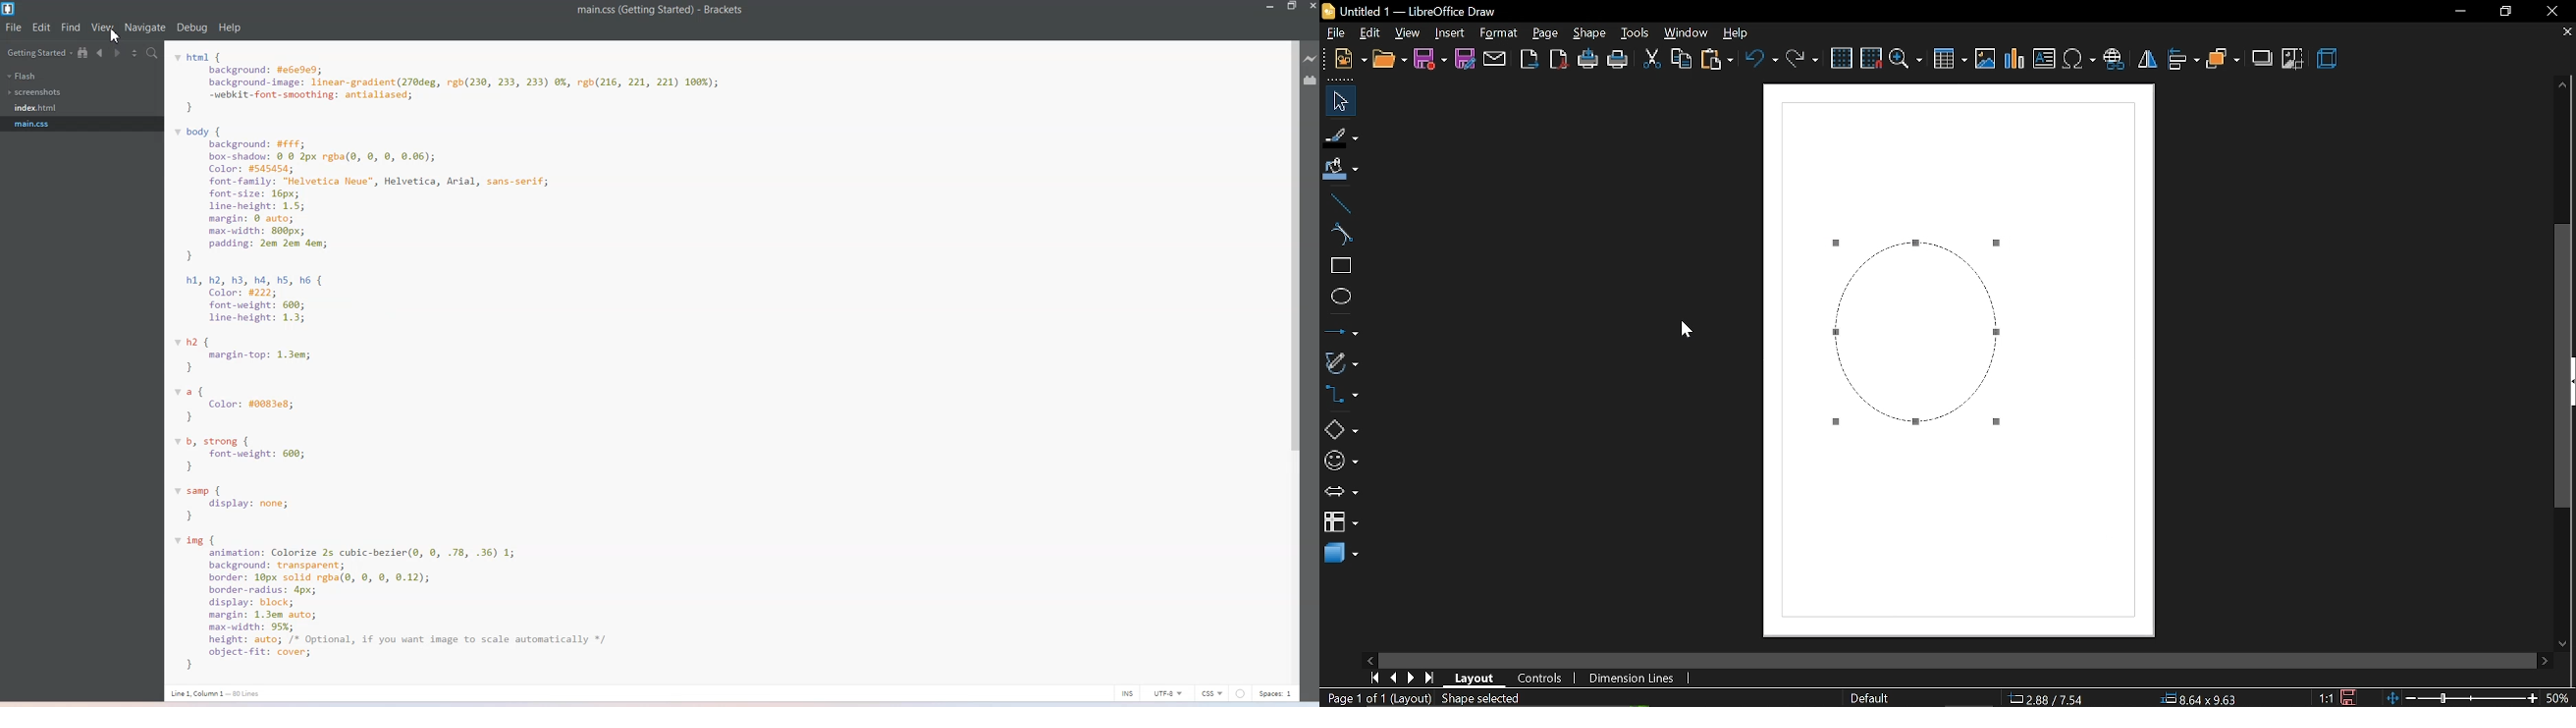  Describe the element at coordinates (1761, 60) in the screenshot. I see `undo` at that location.